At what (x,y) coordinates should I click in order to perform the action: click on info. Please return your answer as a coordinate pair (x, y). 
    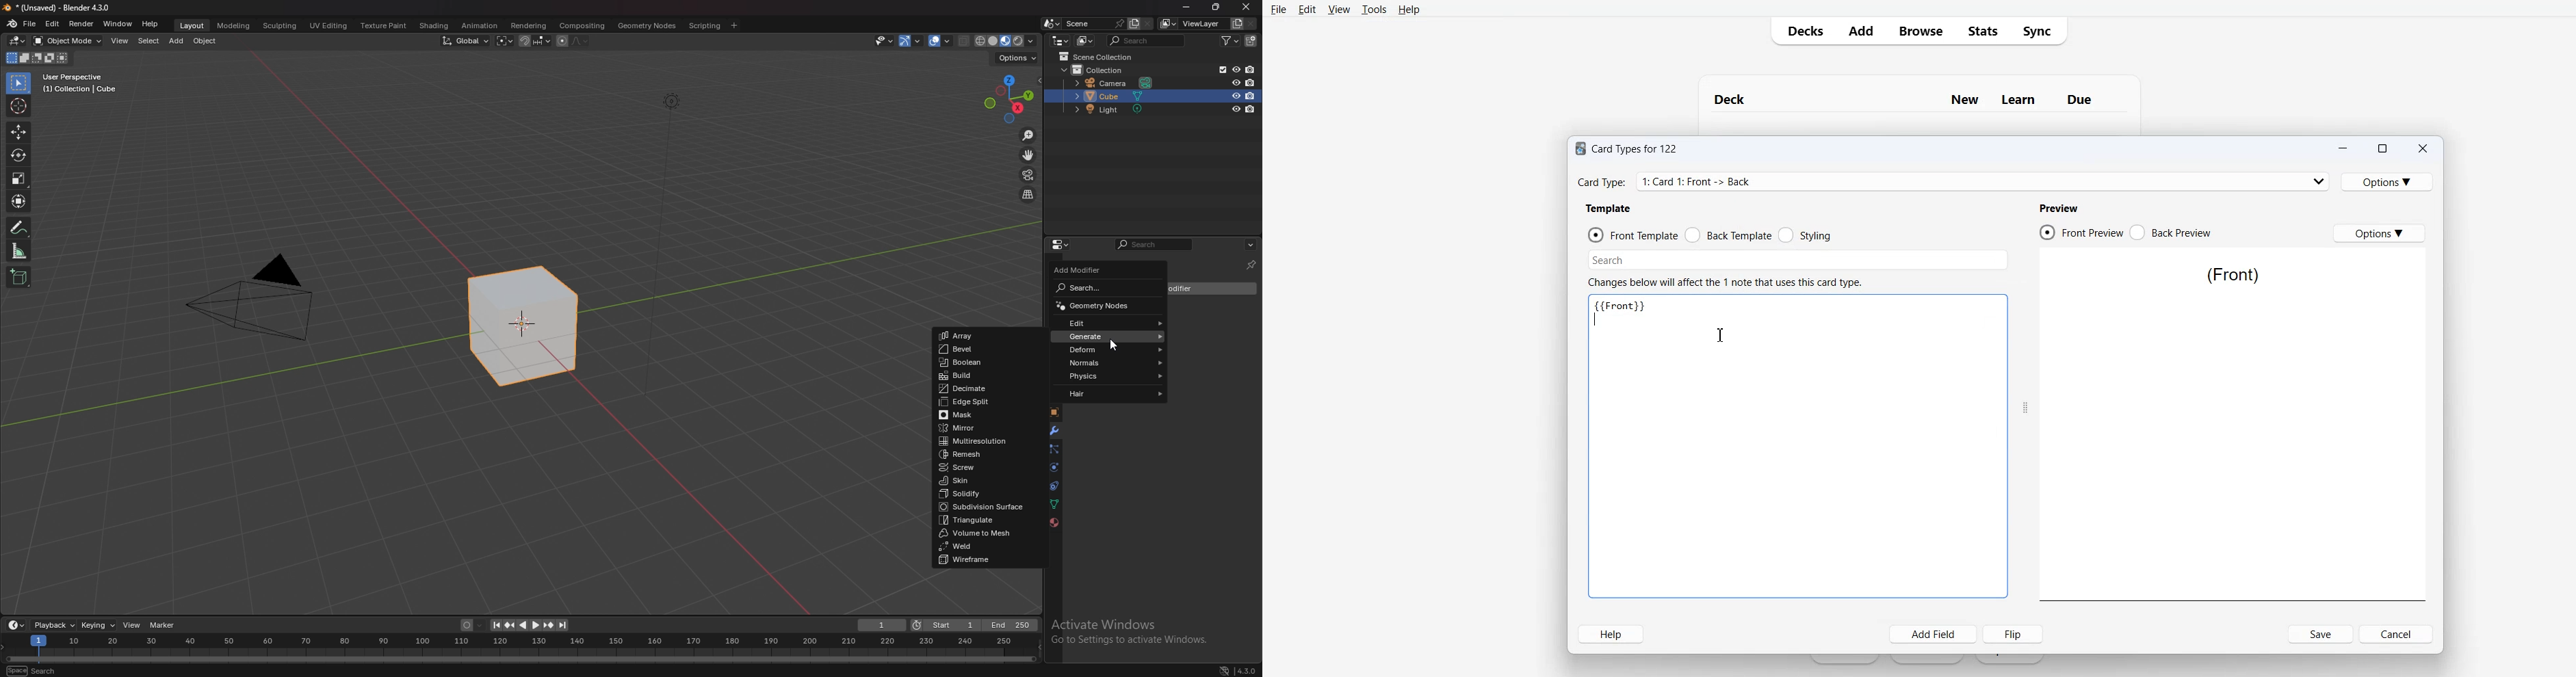
    Looking at the image, I should click on (82, 83).